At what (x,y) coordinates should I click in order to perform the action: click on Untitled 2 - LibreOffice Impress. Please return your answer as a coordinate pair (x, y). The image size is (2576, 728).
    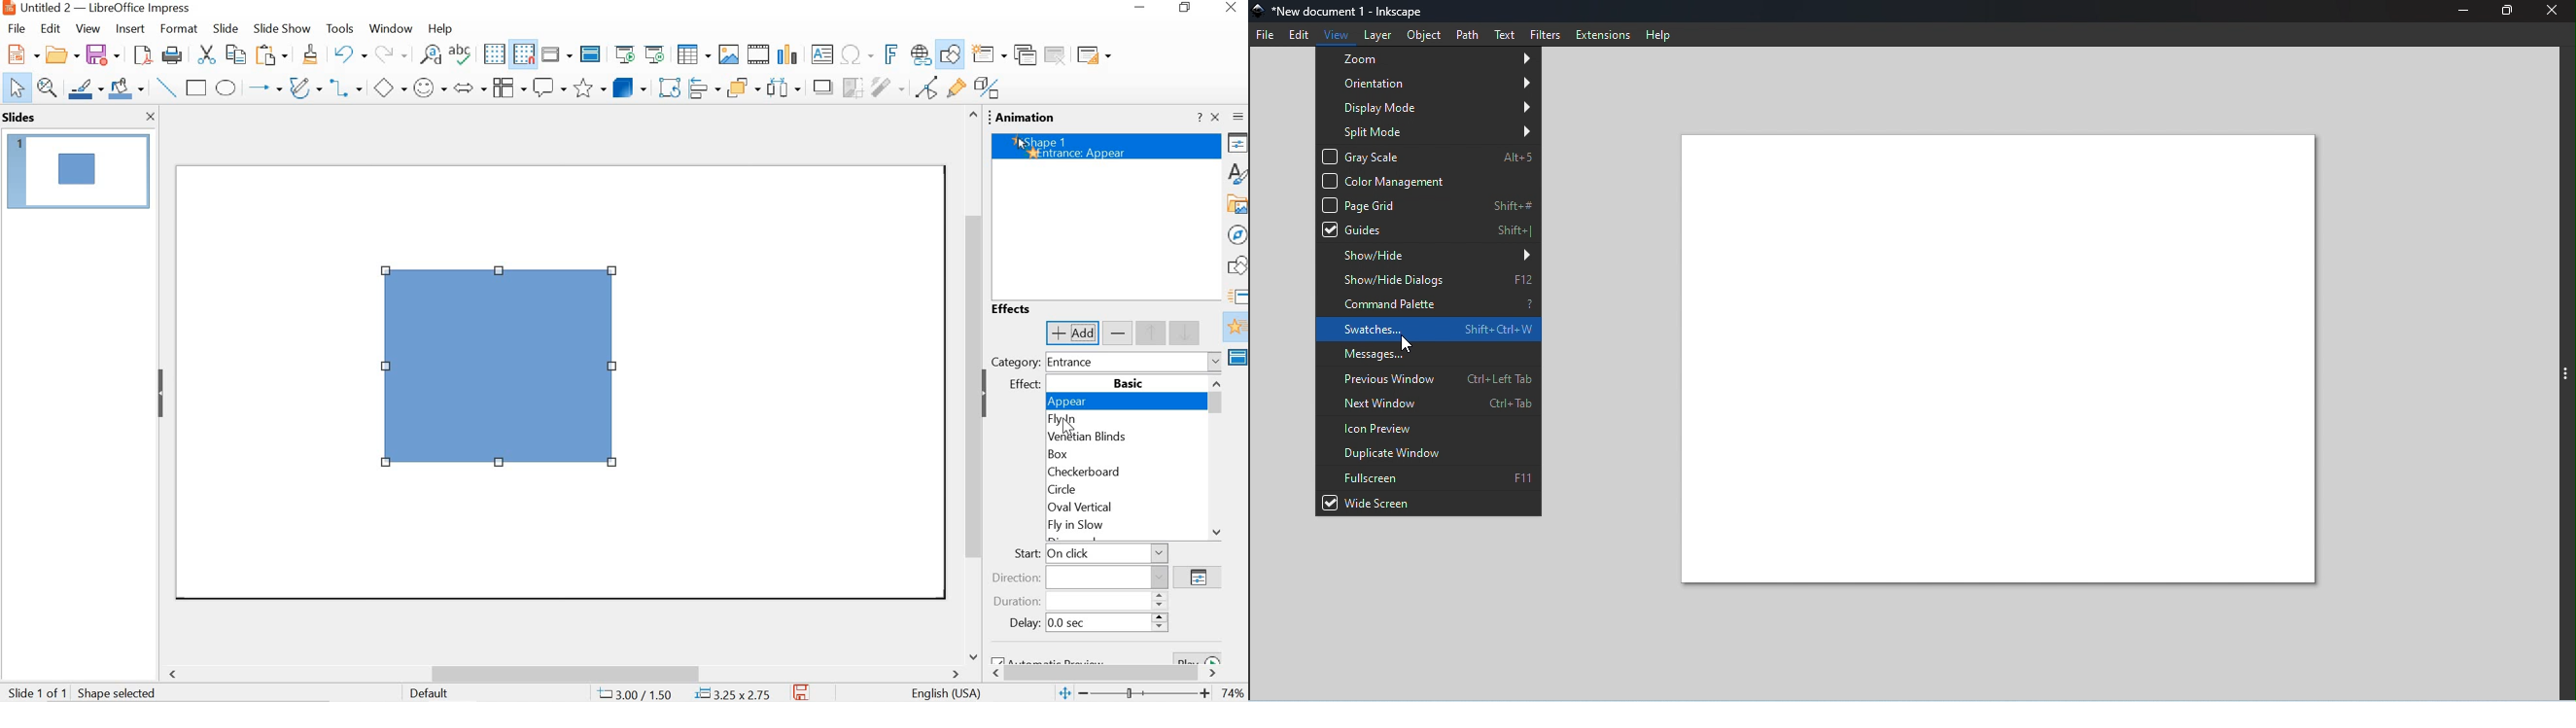
    Looking at the image, I should click on (94, 8).